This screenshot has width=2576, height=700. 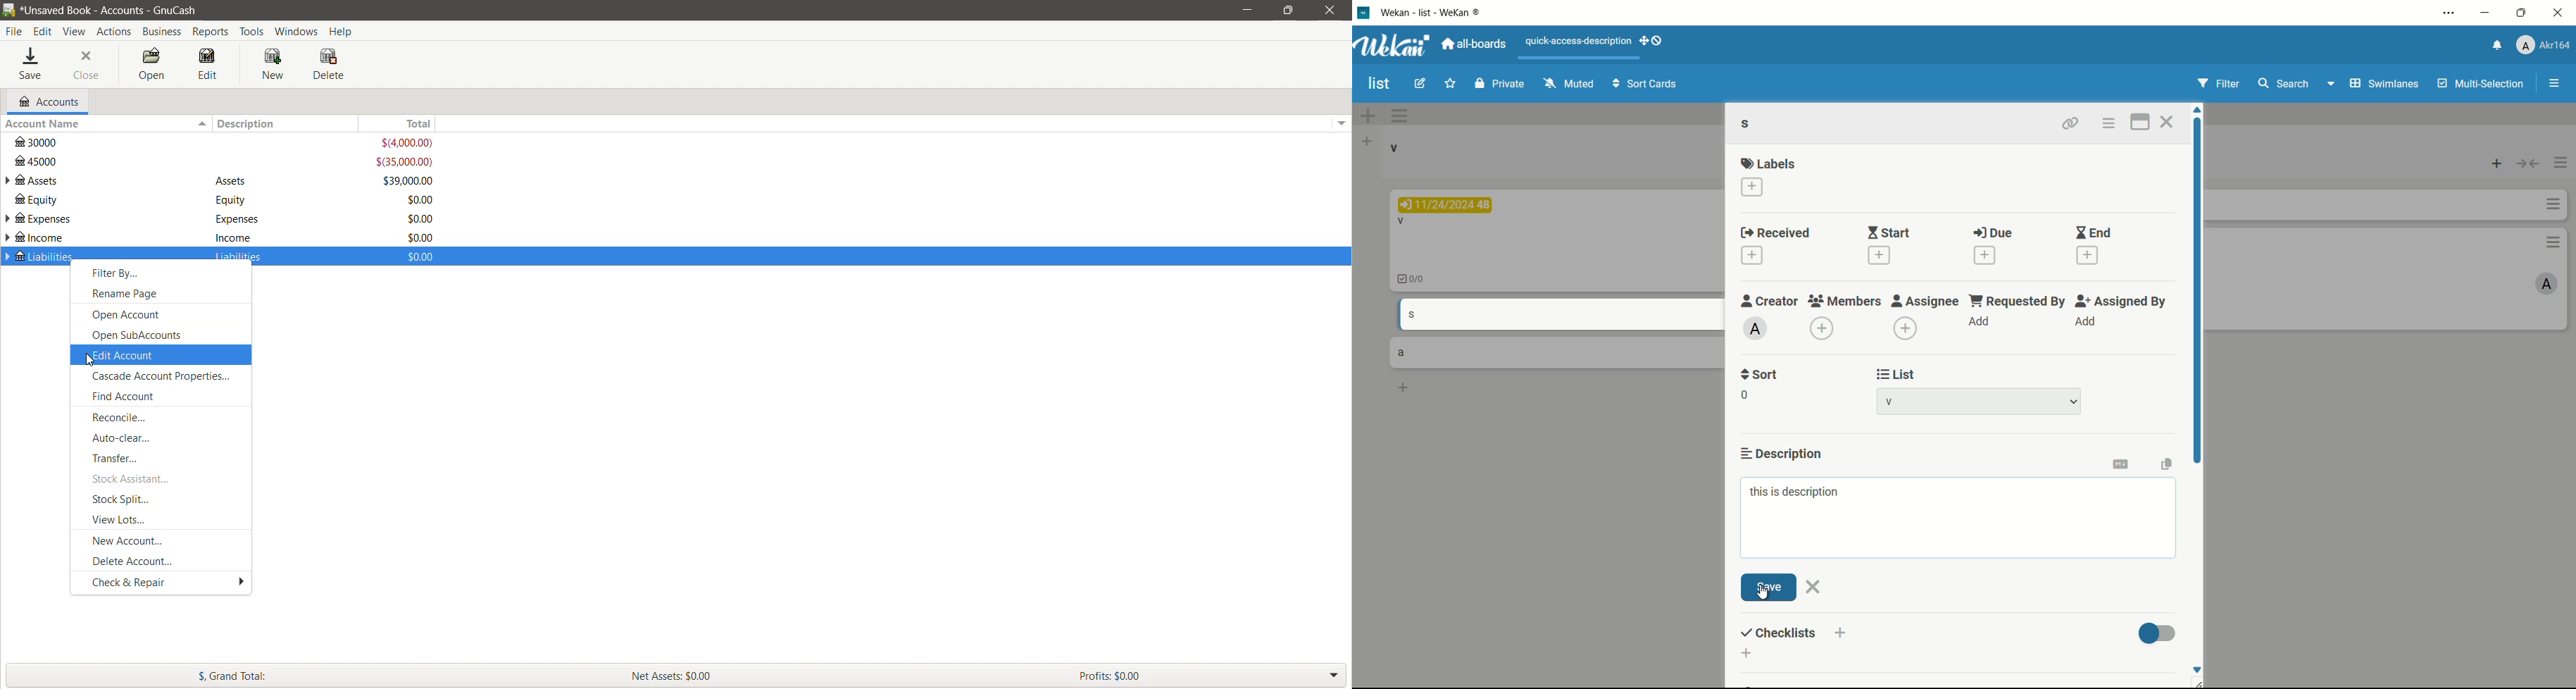 What do you see at coordinates (14, 32) in the screenshot?
I see `File` at bounding box center [14, 32].